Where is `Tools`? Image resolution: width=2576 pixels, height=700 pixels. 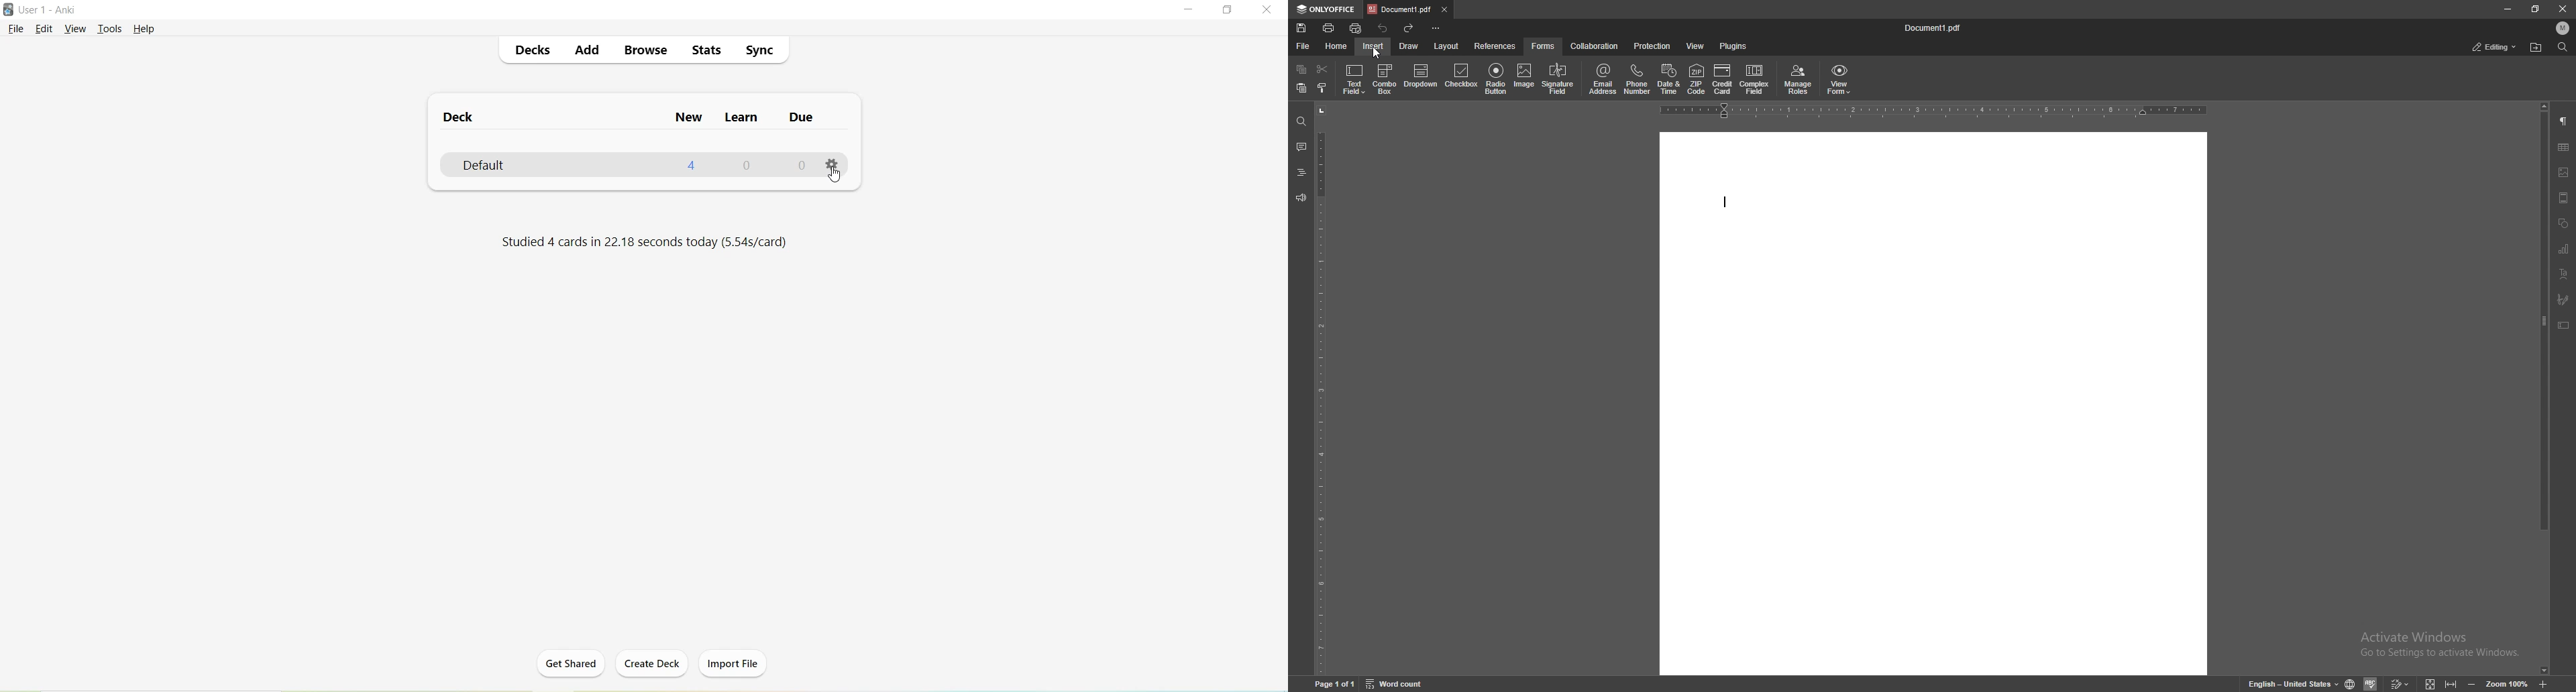 Tools is located at coordinates (109, 30).